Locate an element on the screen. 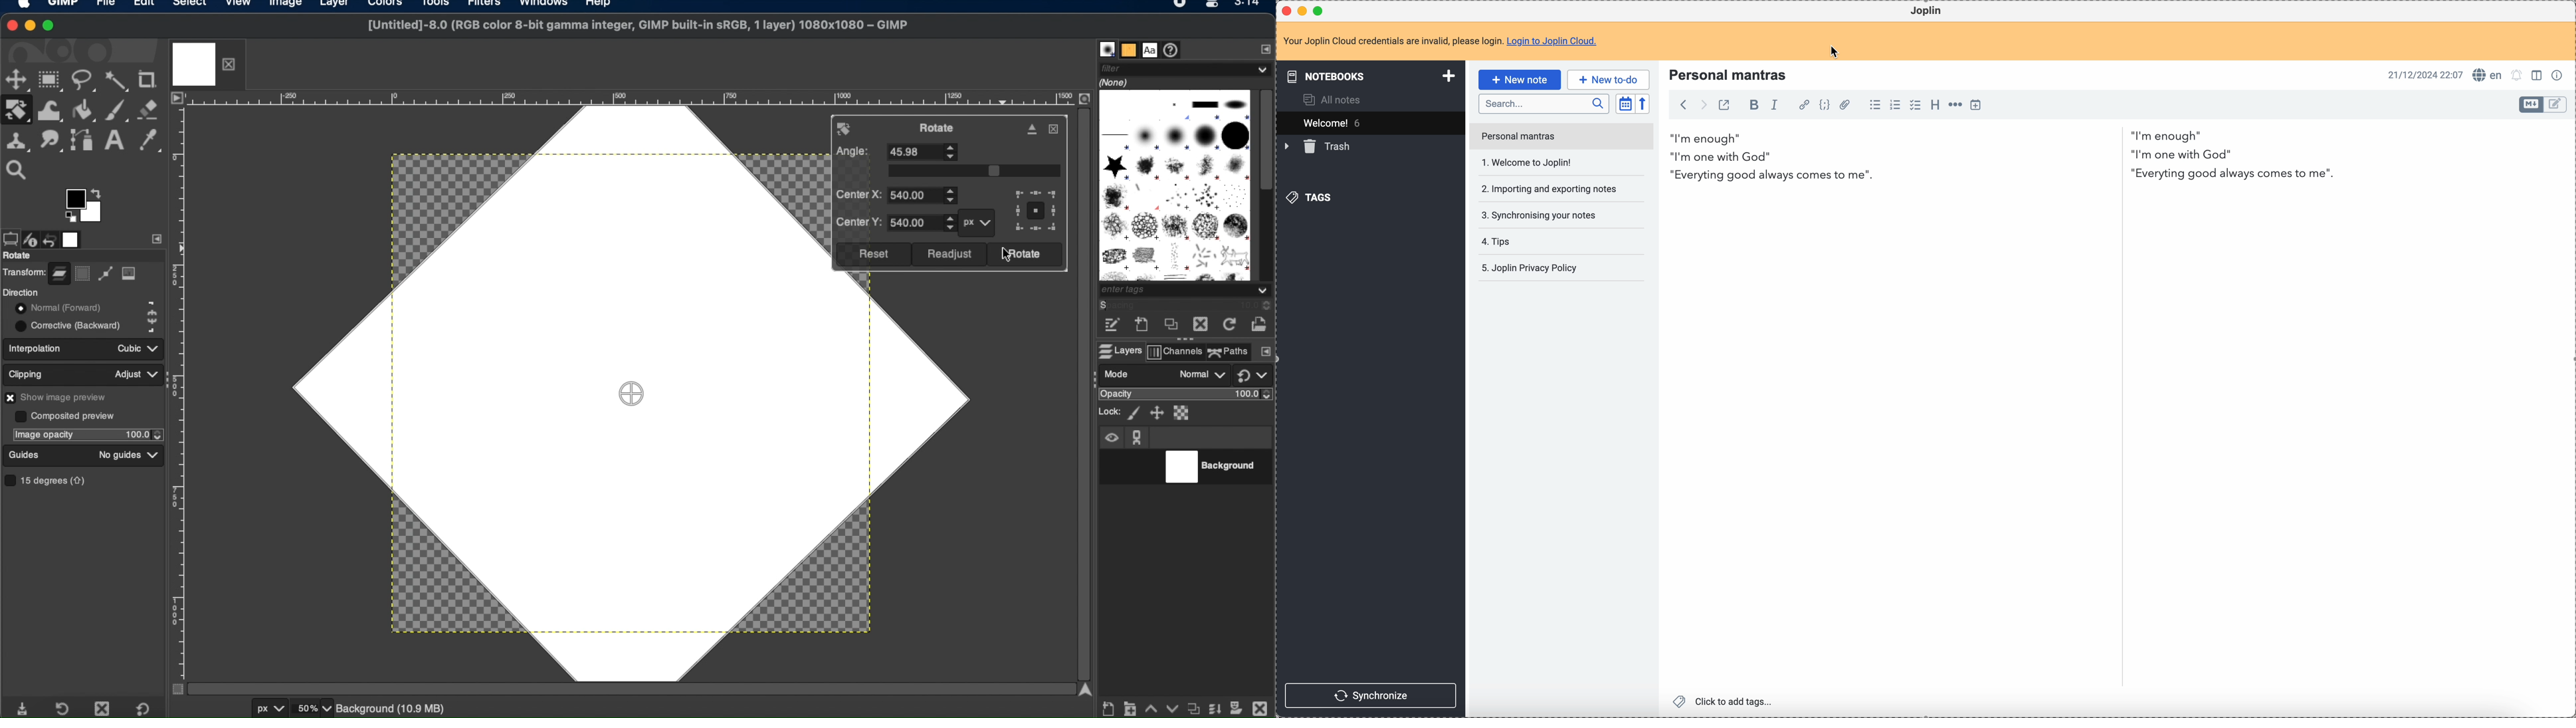 This screenshot has width=2576, height=728. bulleted list is located at coordinates (1873, 105).